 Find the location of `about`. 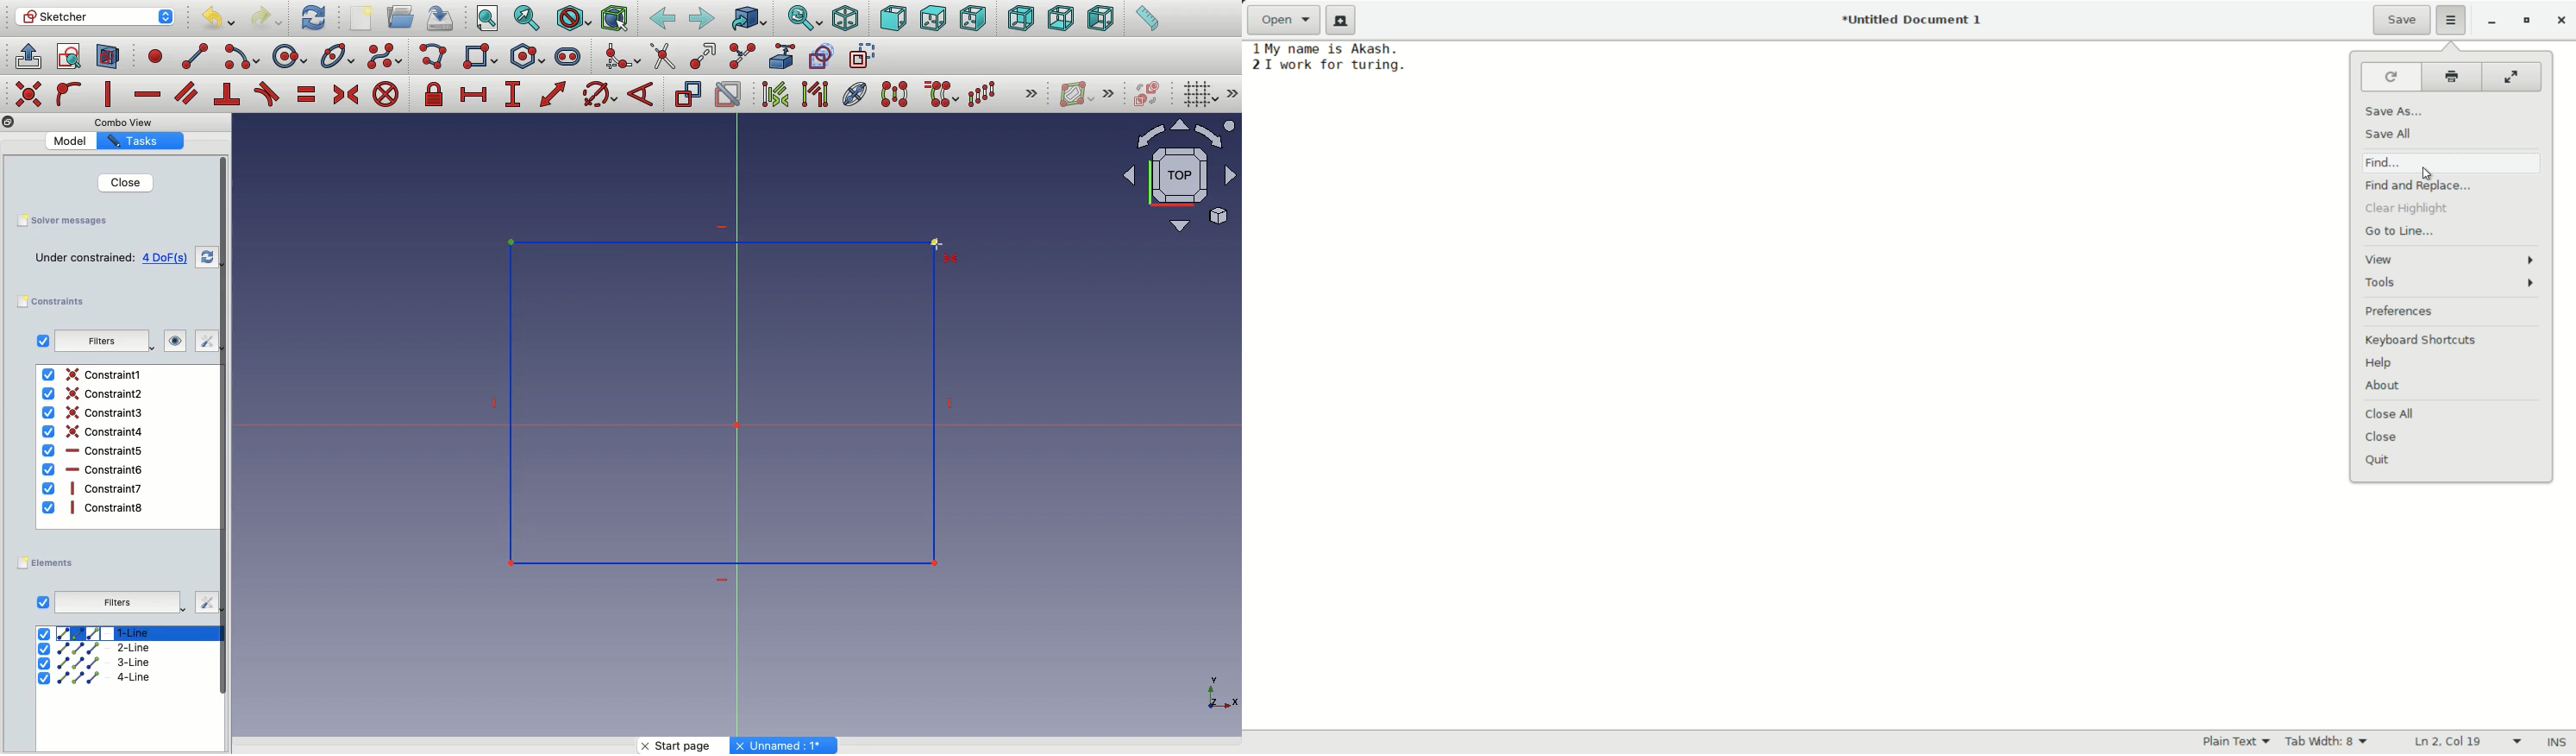

about is located at coordinates (2382, 386).